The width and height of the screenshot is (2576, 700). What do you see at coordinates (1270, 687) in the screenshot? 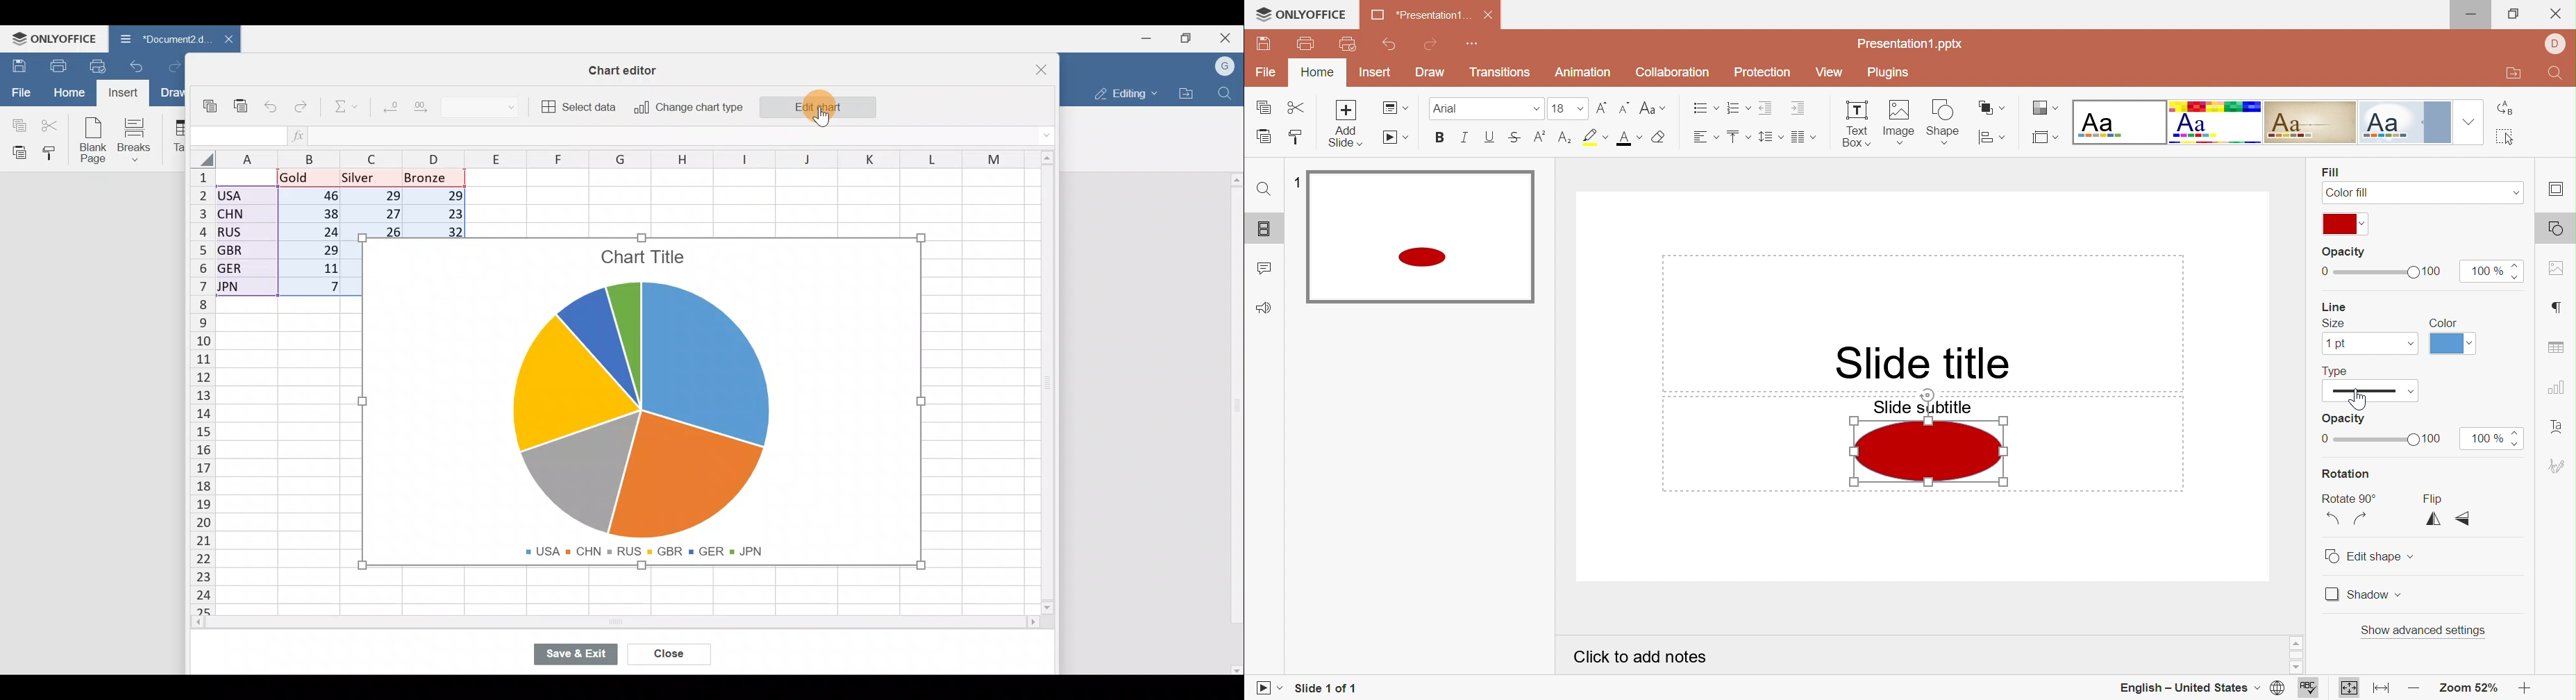
I see `Start slideshow` at bounding box center [1270, 687].